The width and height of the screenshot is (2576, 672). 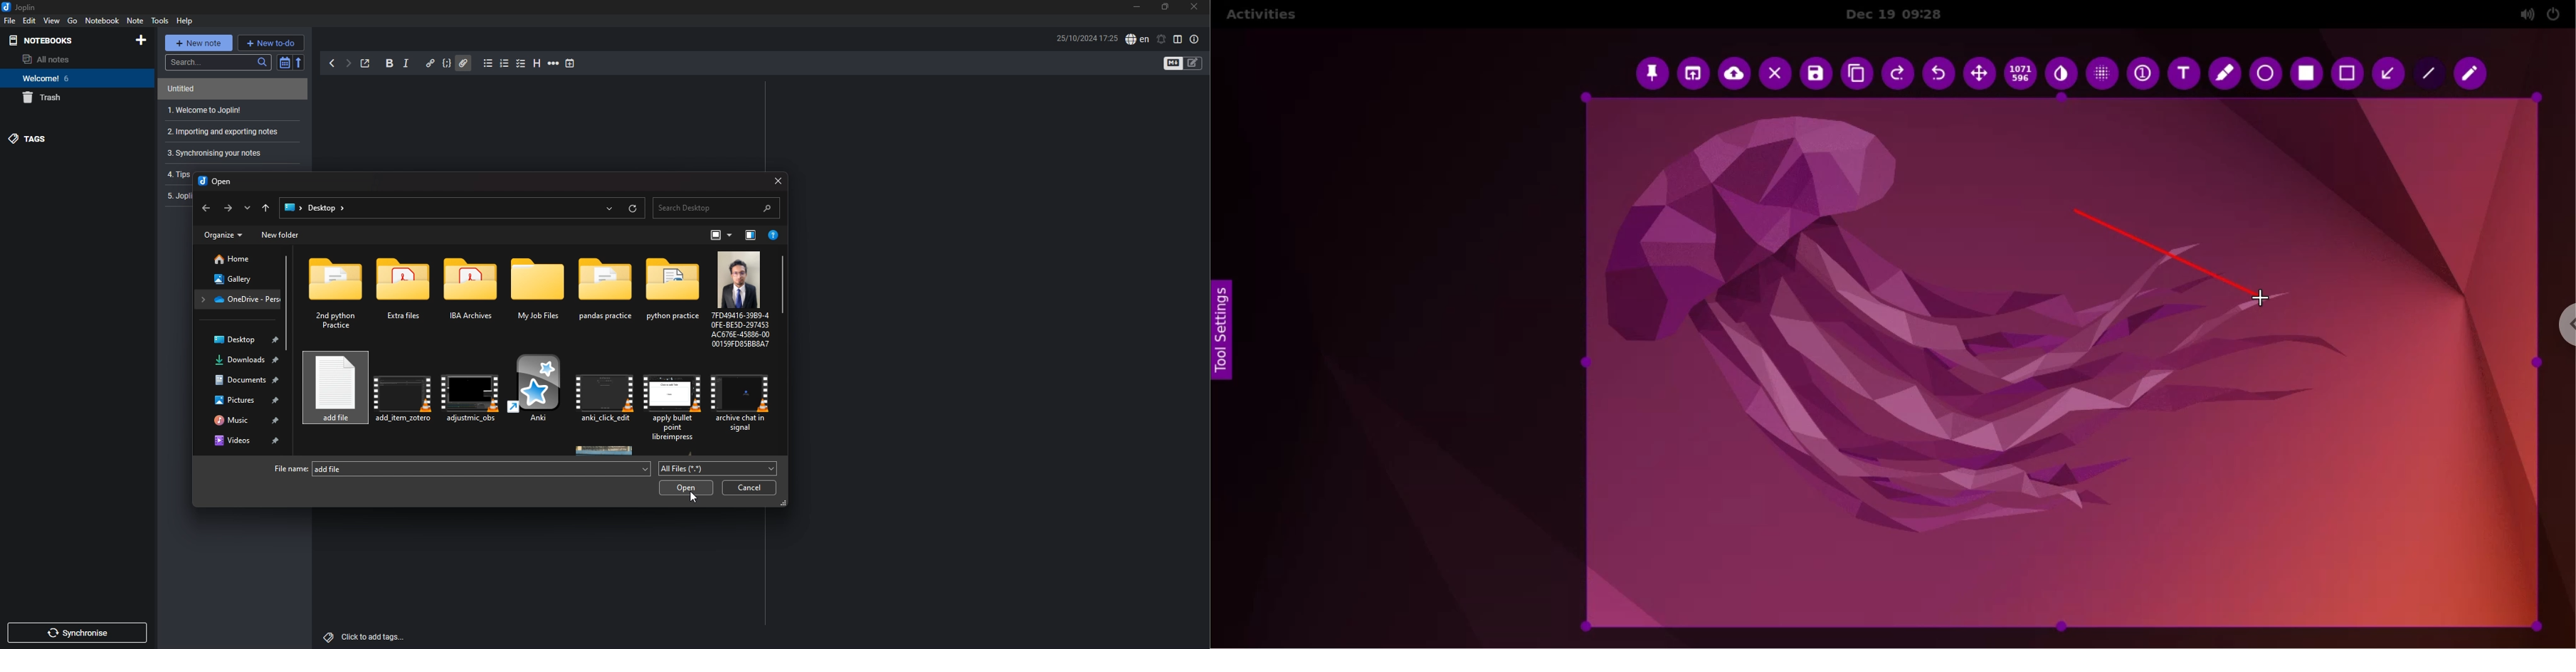 What do you see at coordinates (691, 495) in the screenshot?
I see `cursor` at bounding box center [691, 495].